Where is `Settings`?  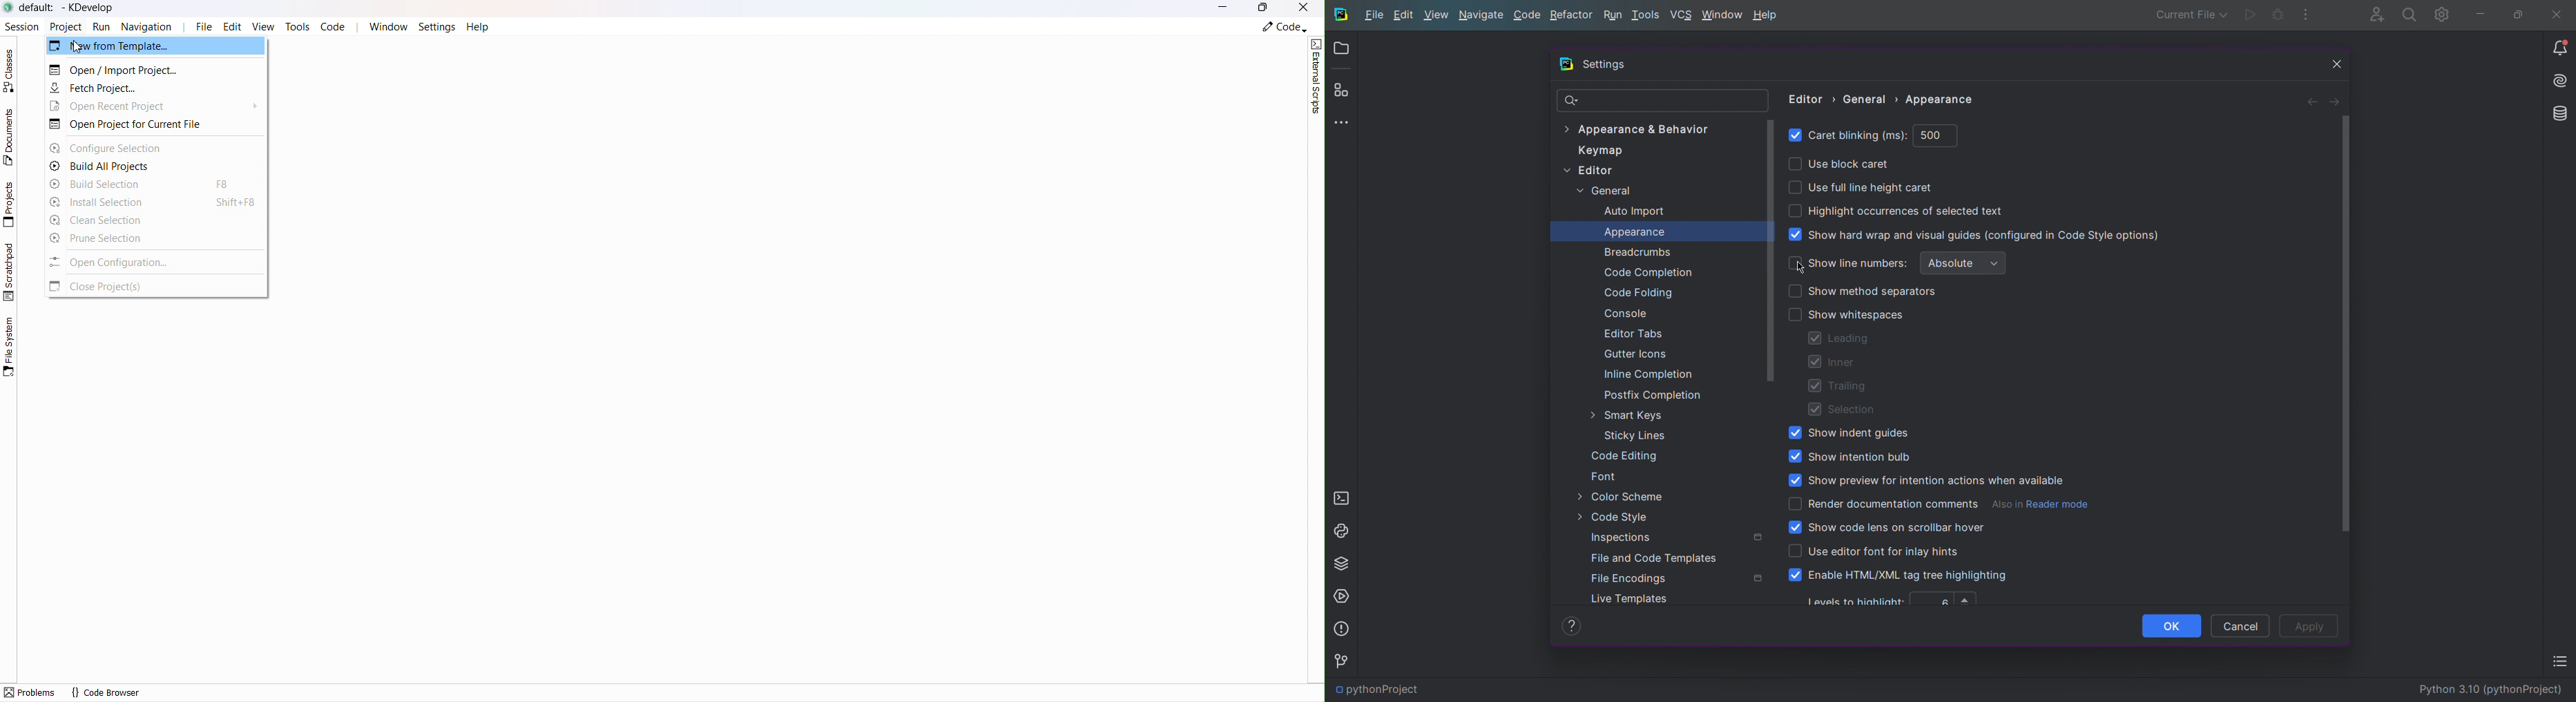 Settings is located at coordinates (438, 26).